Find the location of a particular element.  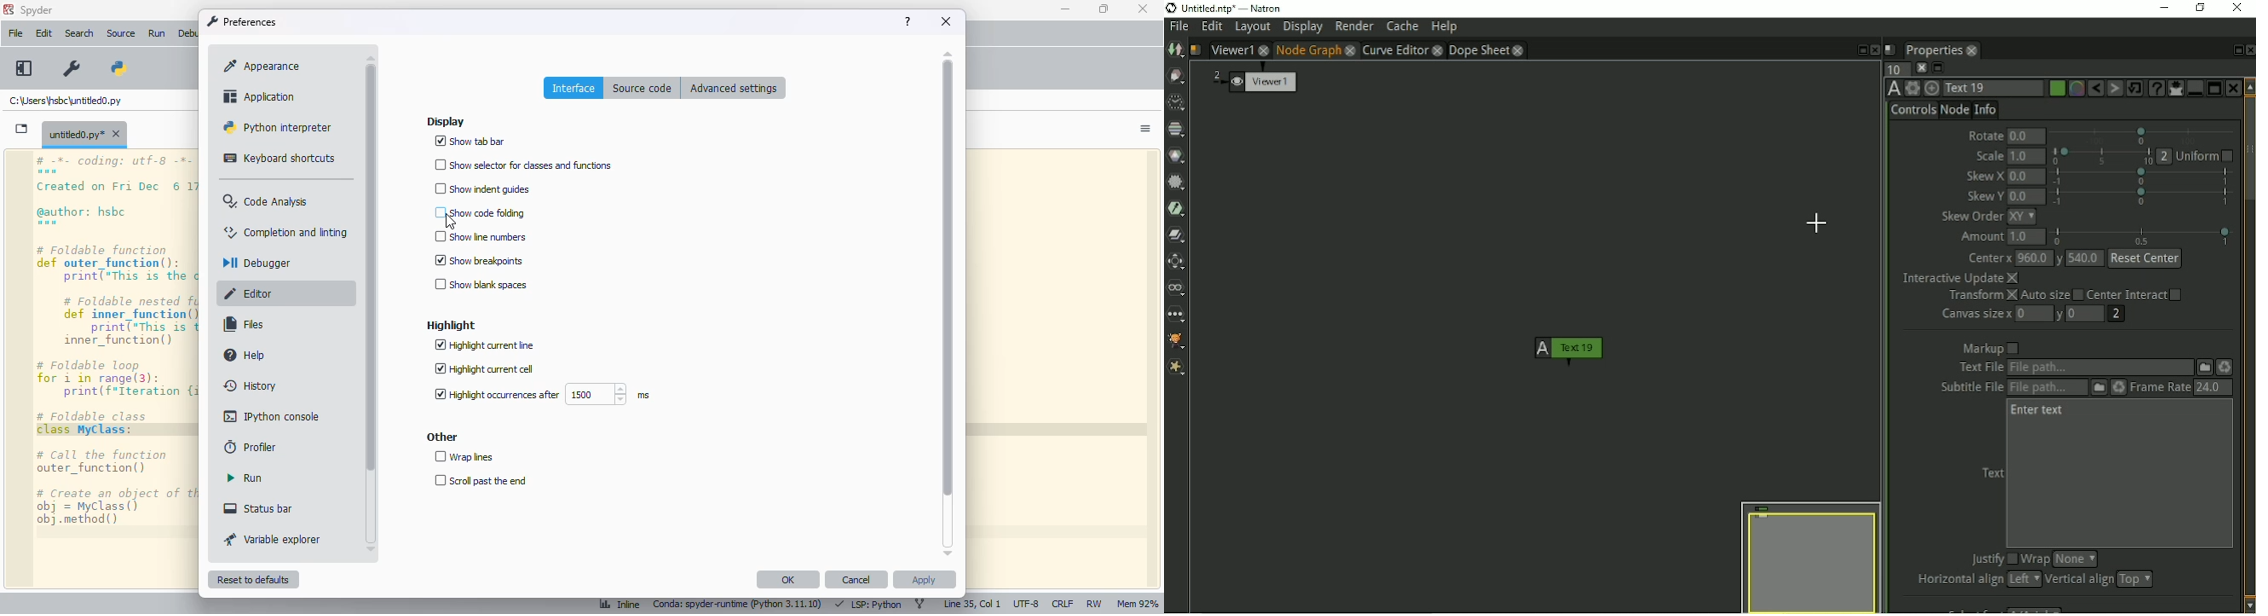

Close is located at coordinates (2249, 50).